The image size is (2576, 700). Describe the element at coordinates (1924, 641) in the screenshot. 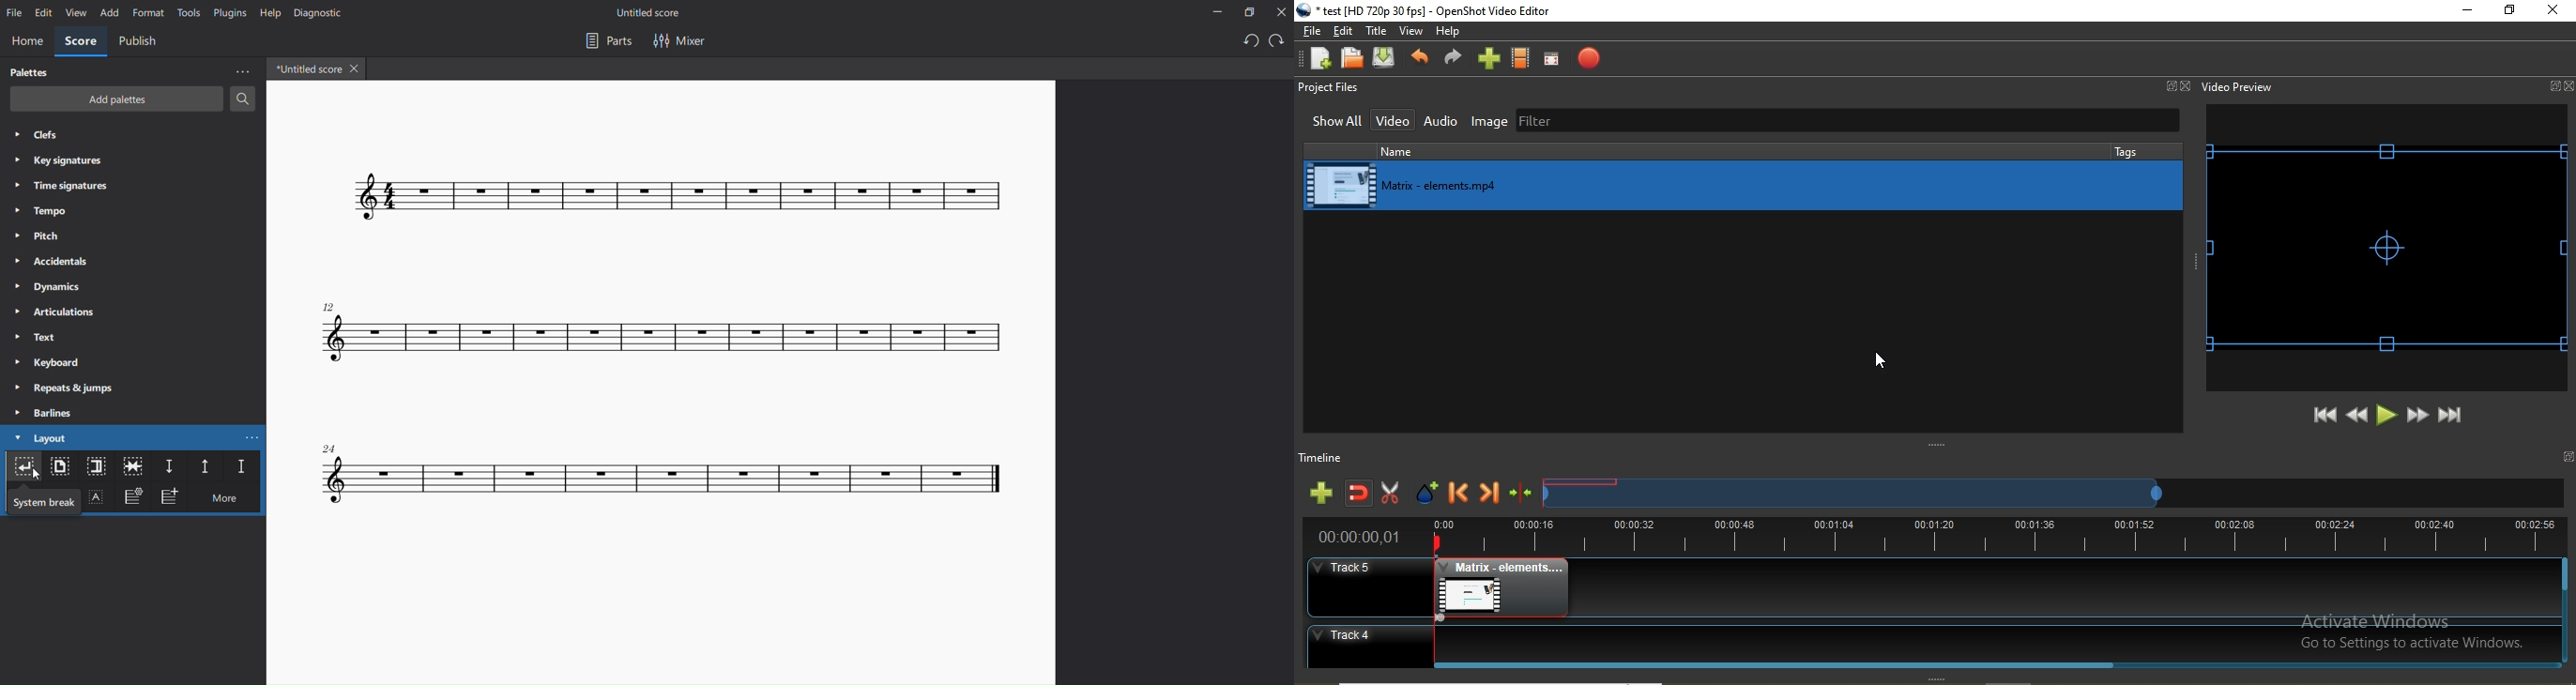

I see `Track` at that location.